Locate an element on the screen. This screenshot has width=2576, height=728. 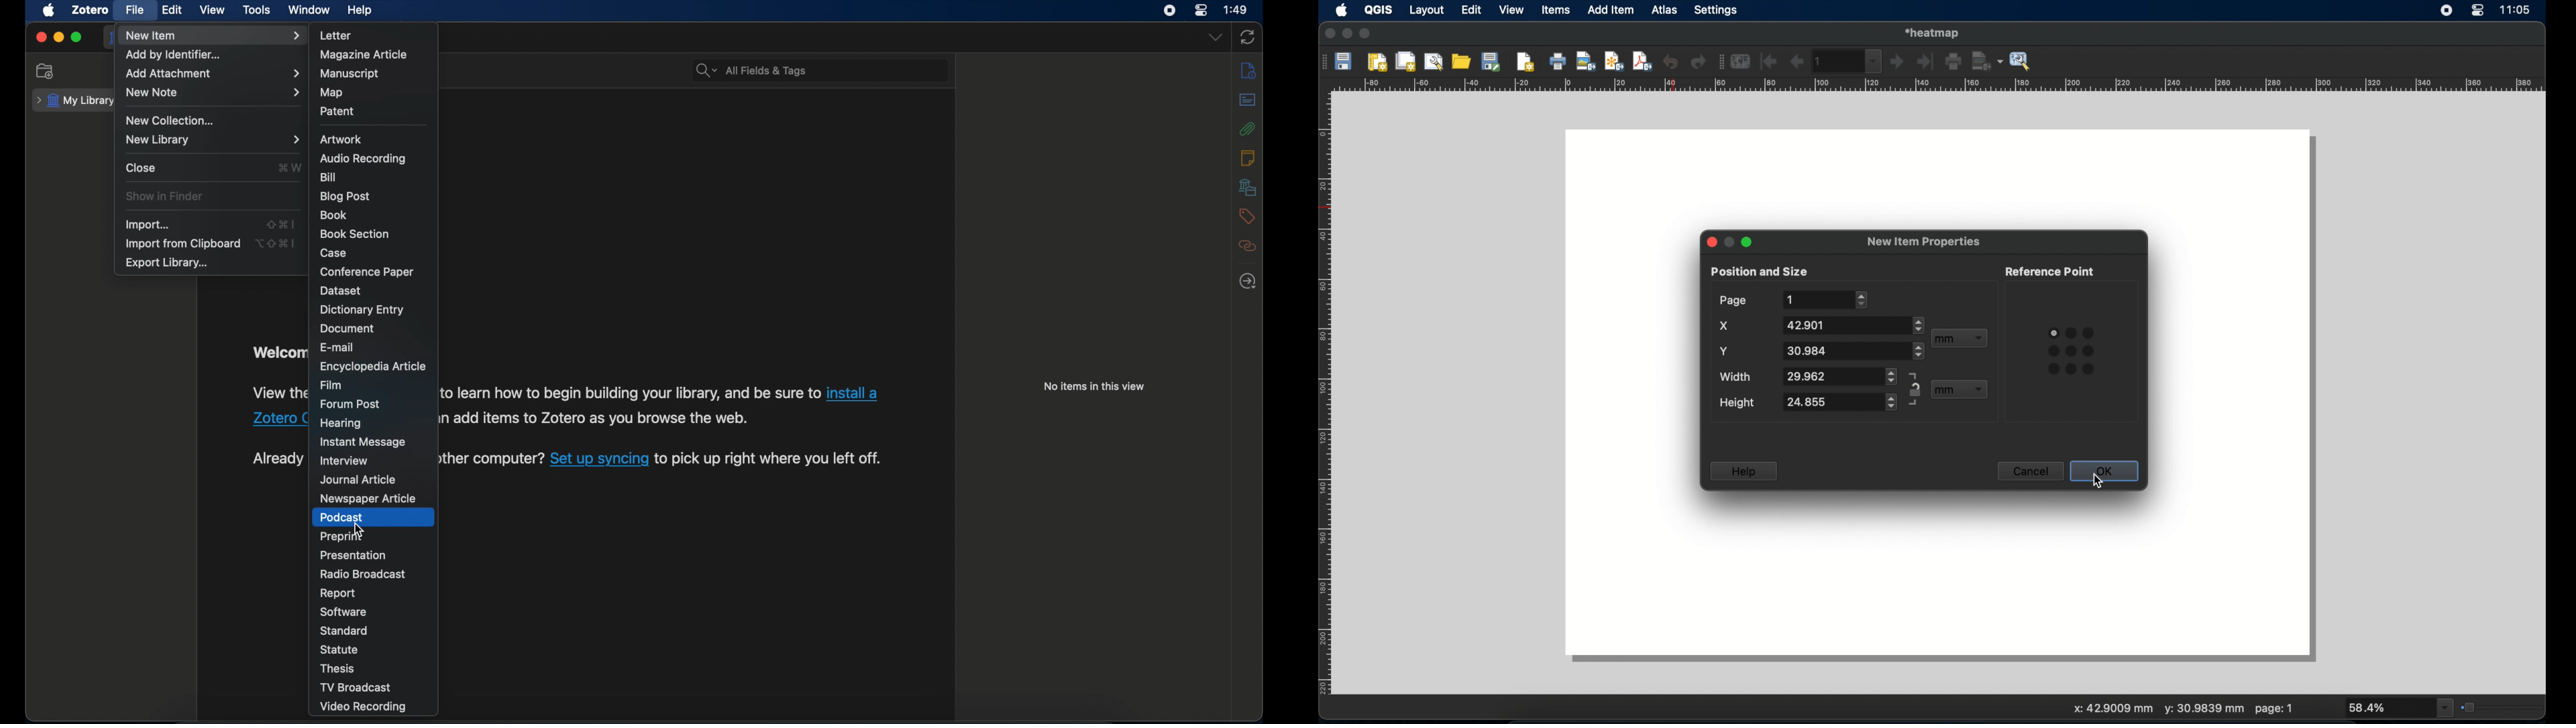
height is located at coordinates (1739, 403).